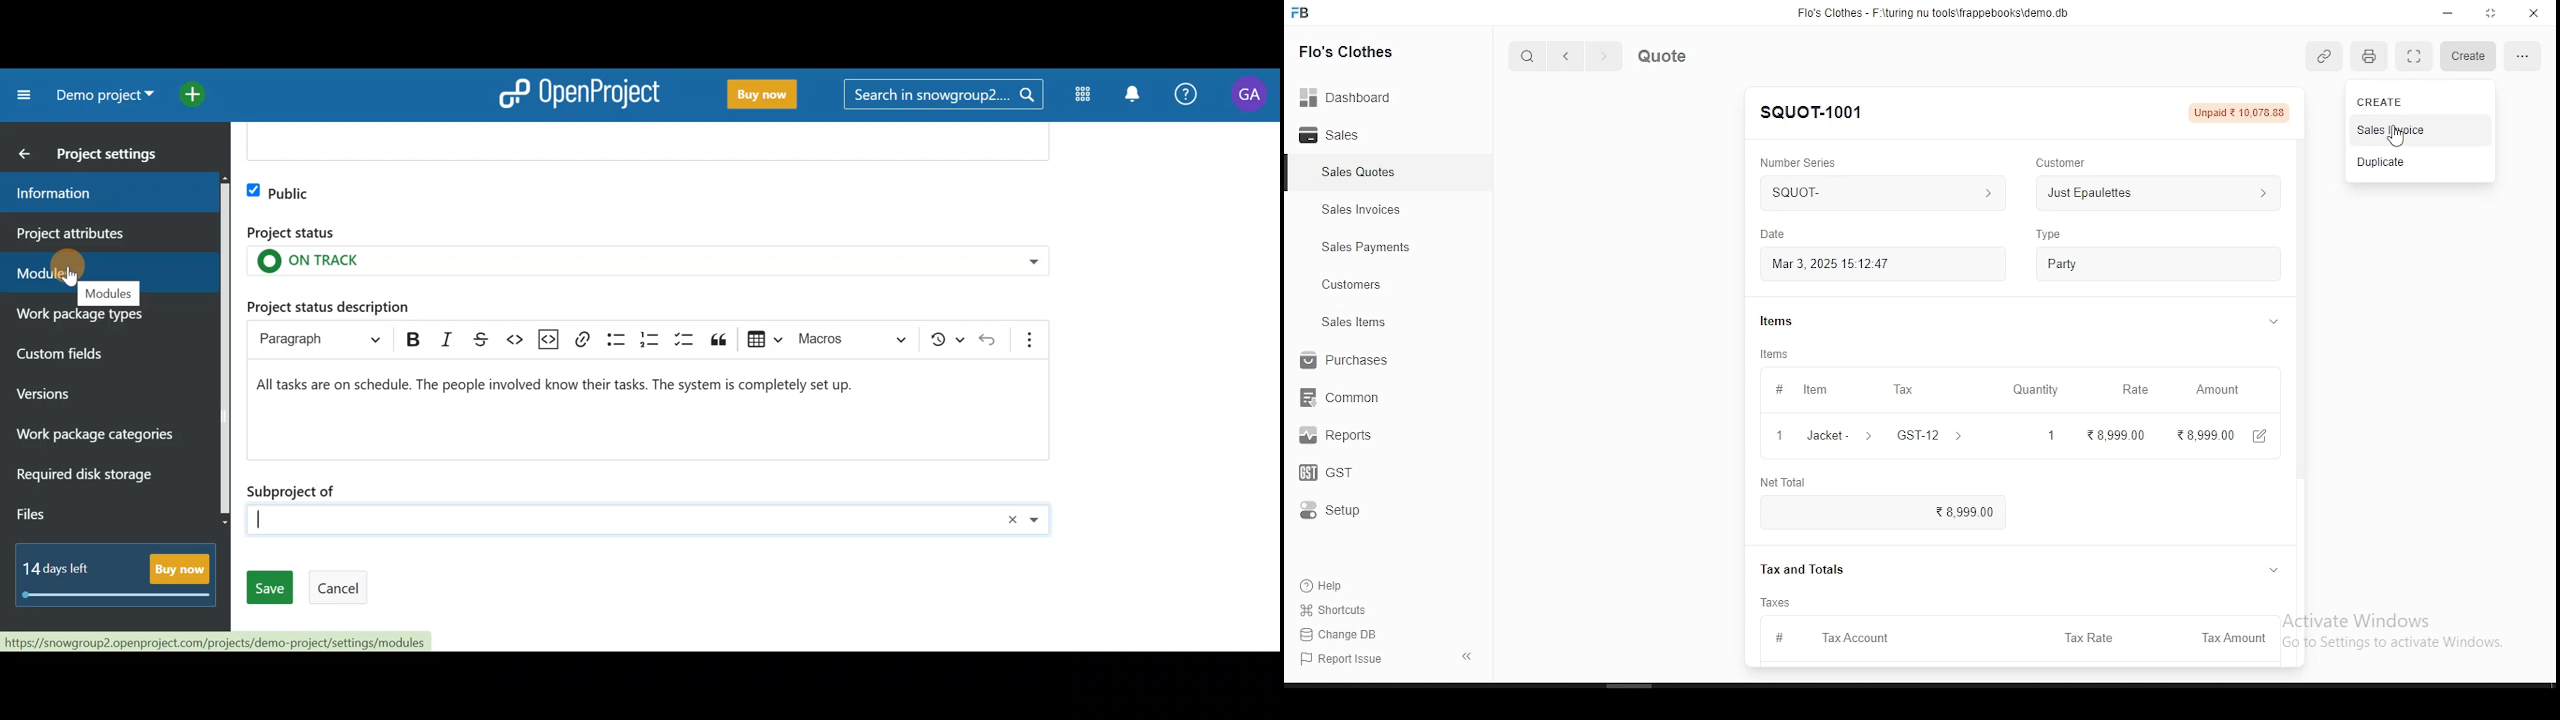 This screenshot has height=728, width=2576. Describe the element at coordinates (2135, 390) in the screenshot. I see `rate` at that location.